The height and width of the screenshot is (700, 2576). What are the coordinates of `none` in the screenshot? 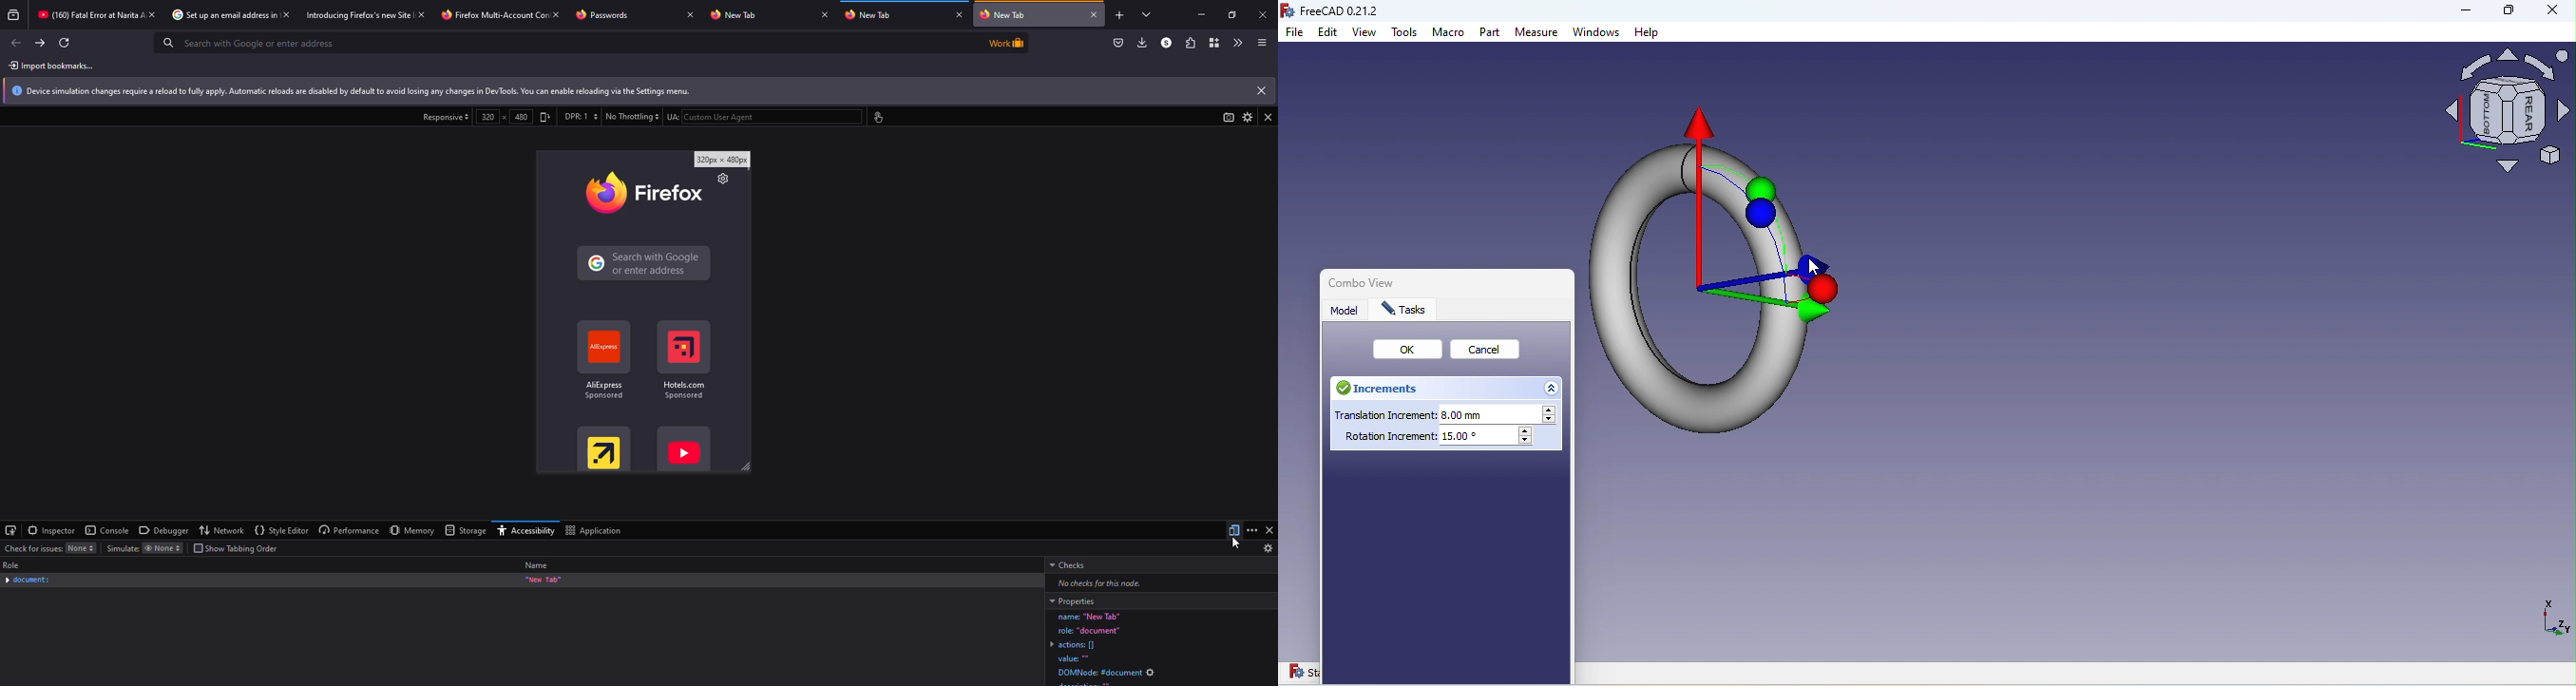 It's located at (161, 549).